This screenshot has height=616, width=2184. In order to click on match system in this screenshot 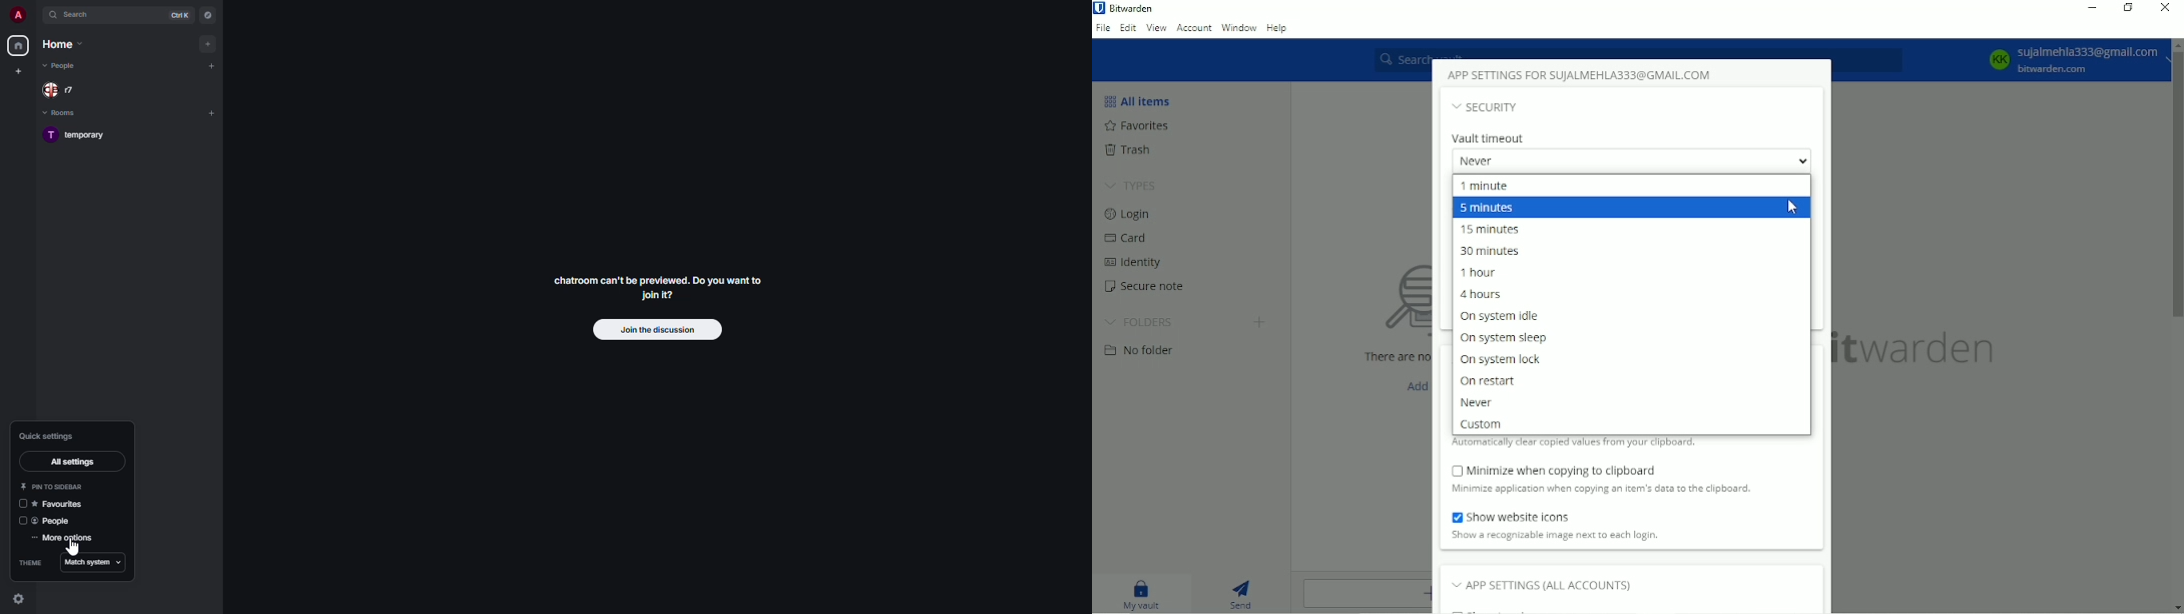, I will do `click(96, 563)`.